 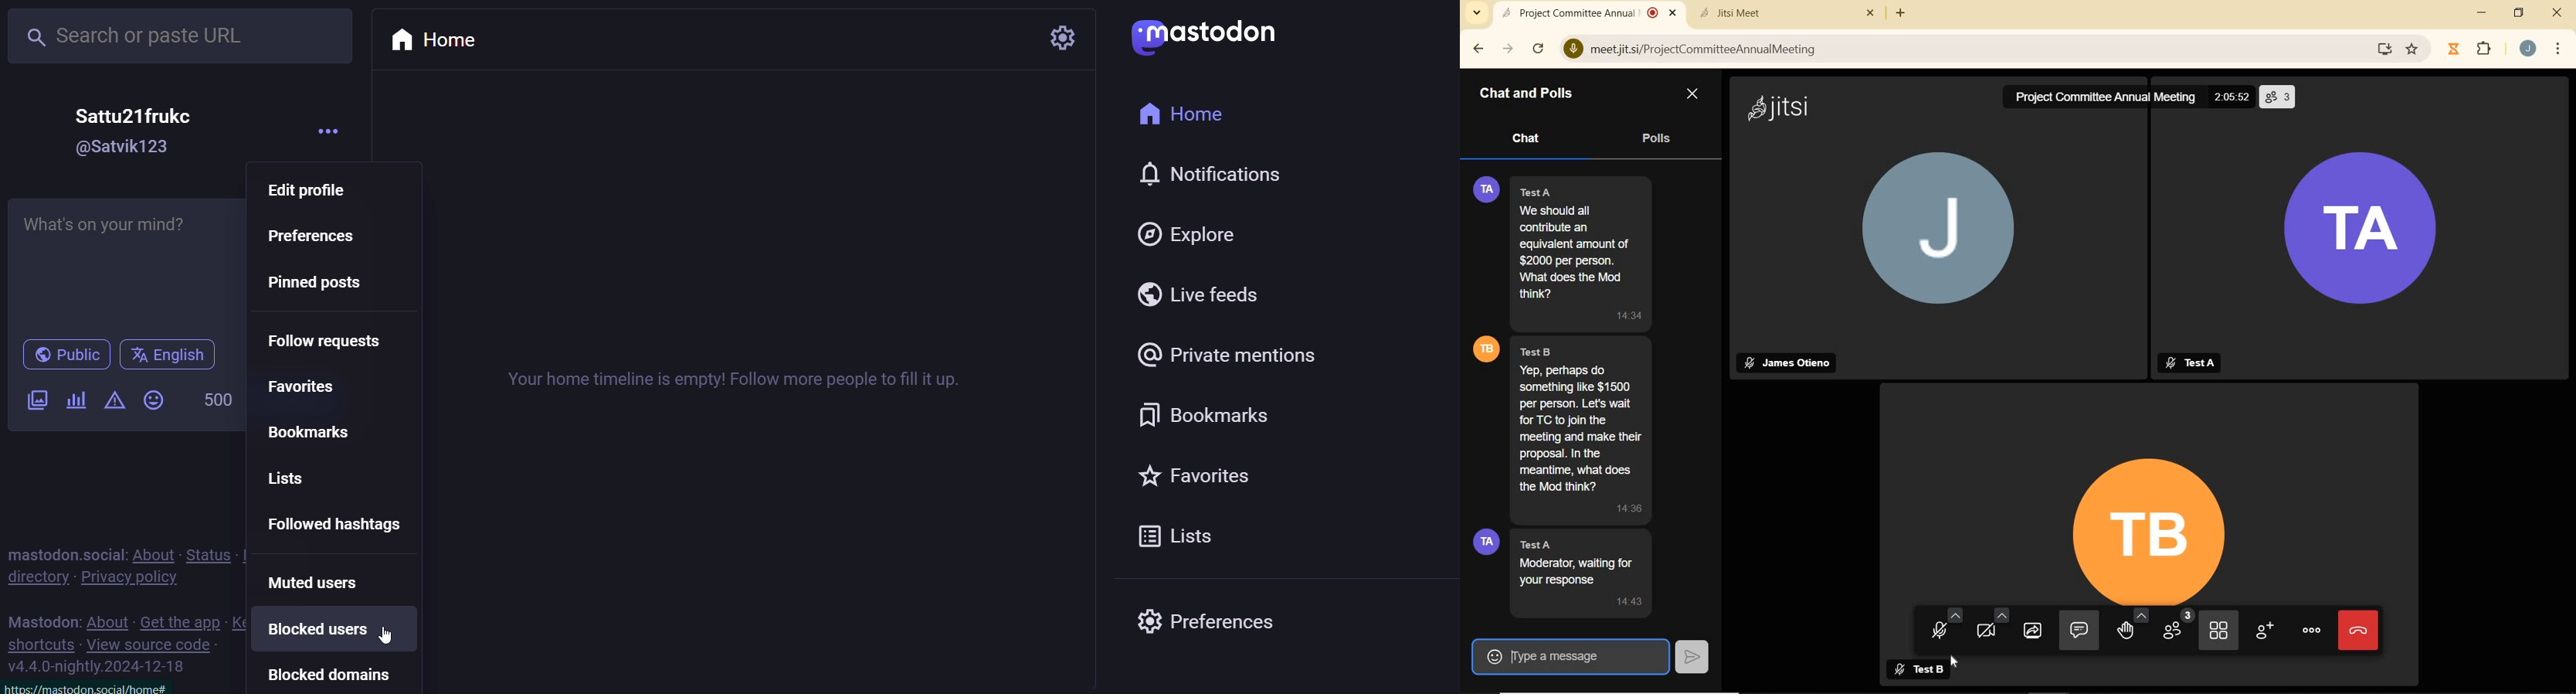 I want to click on raise hand, so click(x=2135, y=631).